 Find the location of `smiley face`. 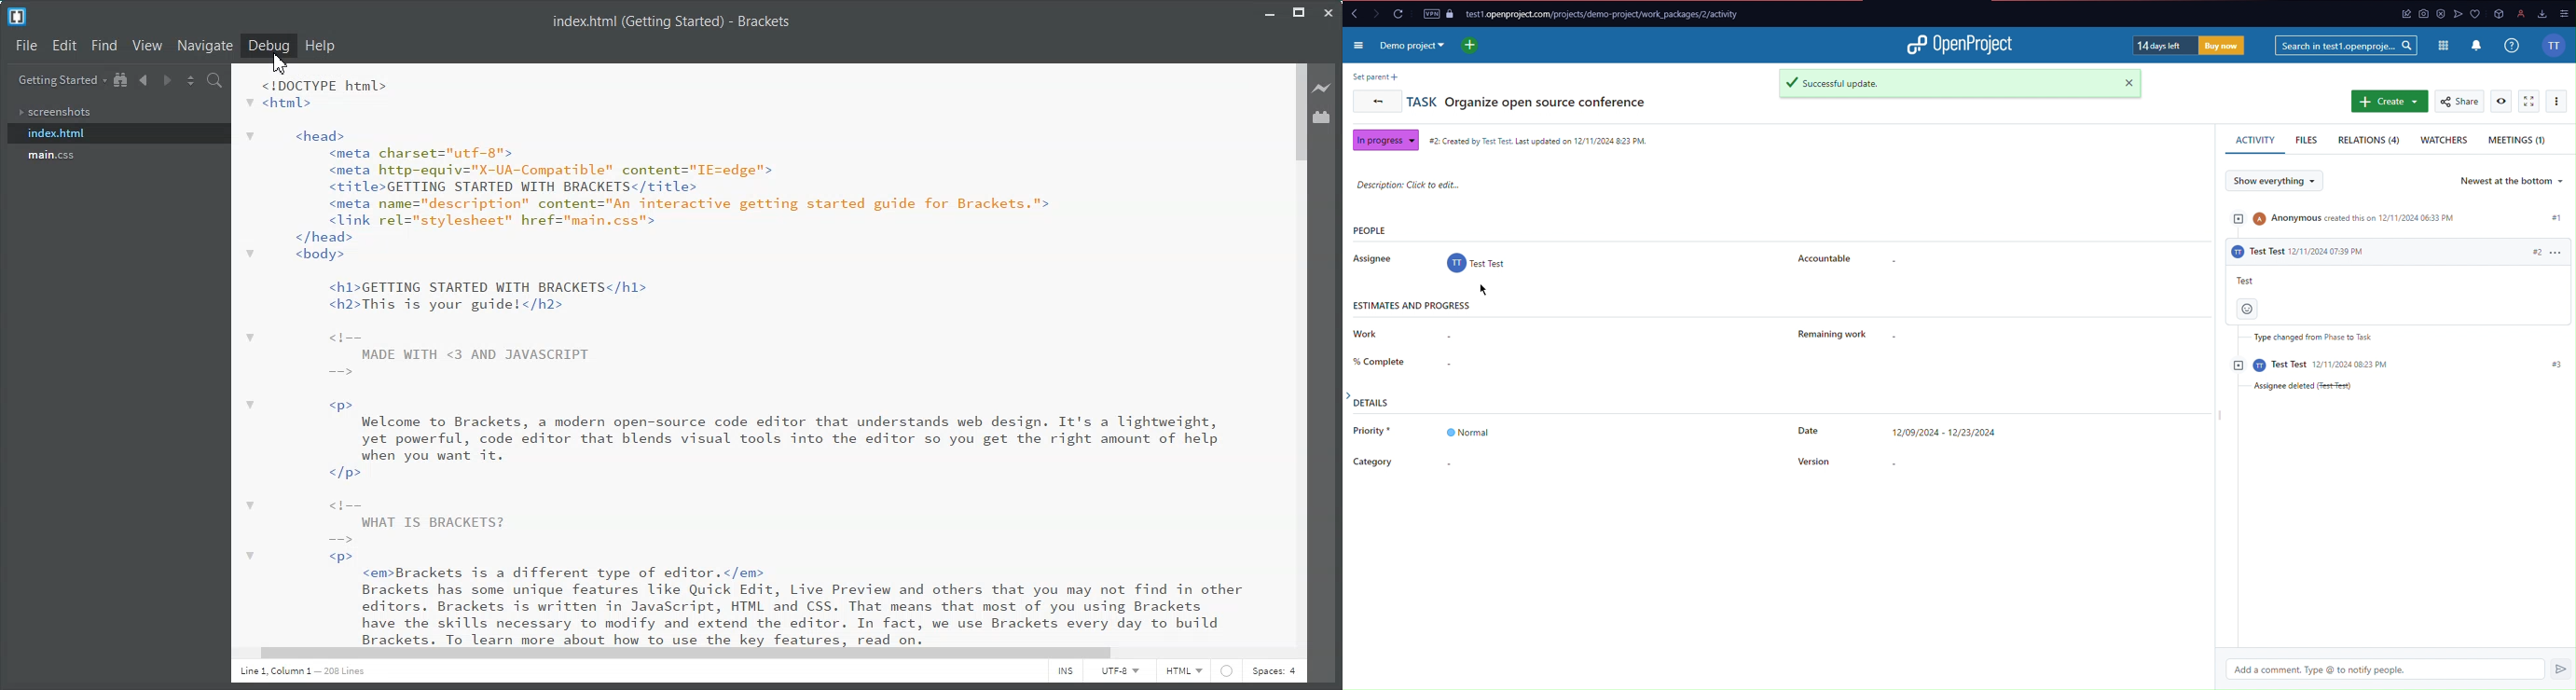

smiley face is located at coordinates (2250, 308).